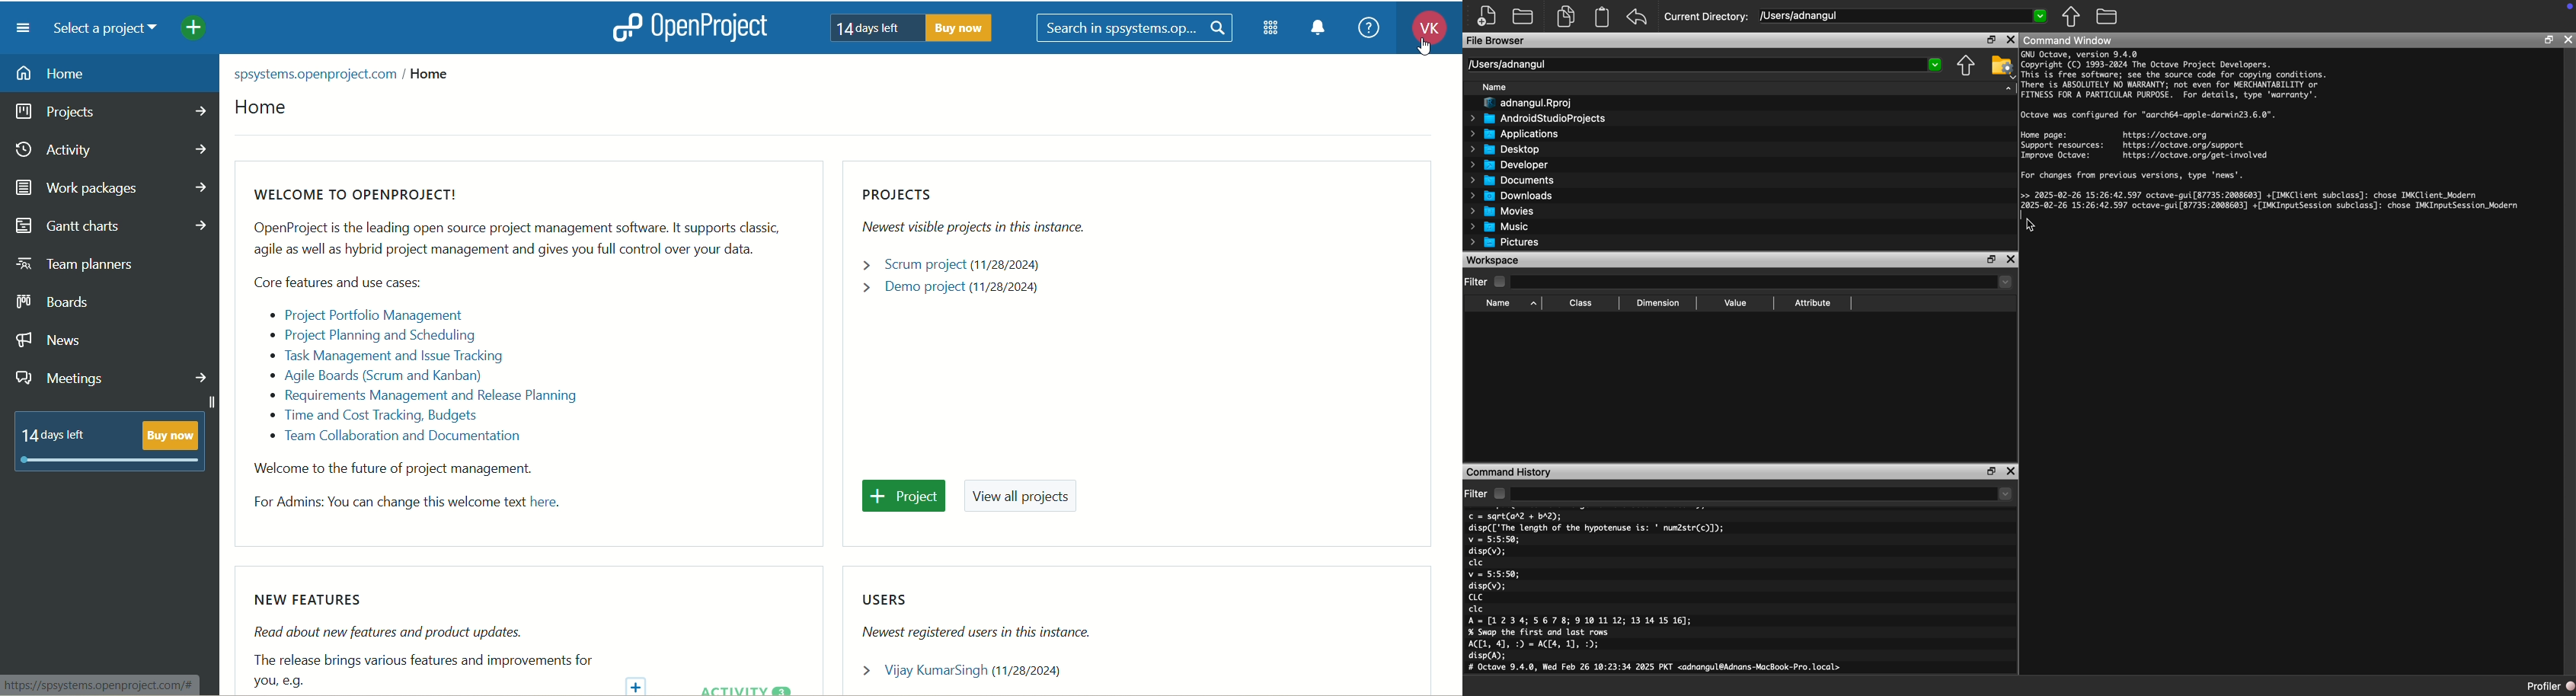 The height and width of the screenshot is (700, 2576). What do you see at coordinates (1512, 134) in the screenshot?
I see `Applications` at bounding box center [1512, 134].